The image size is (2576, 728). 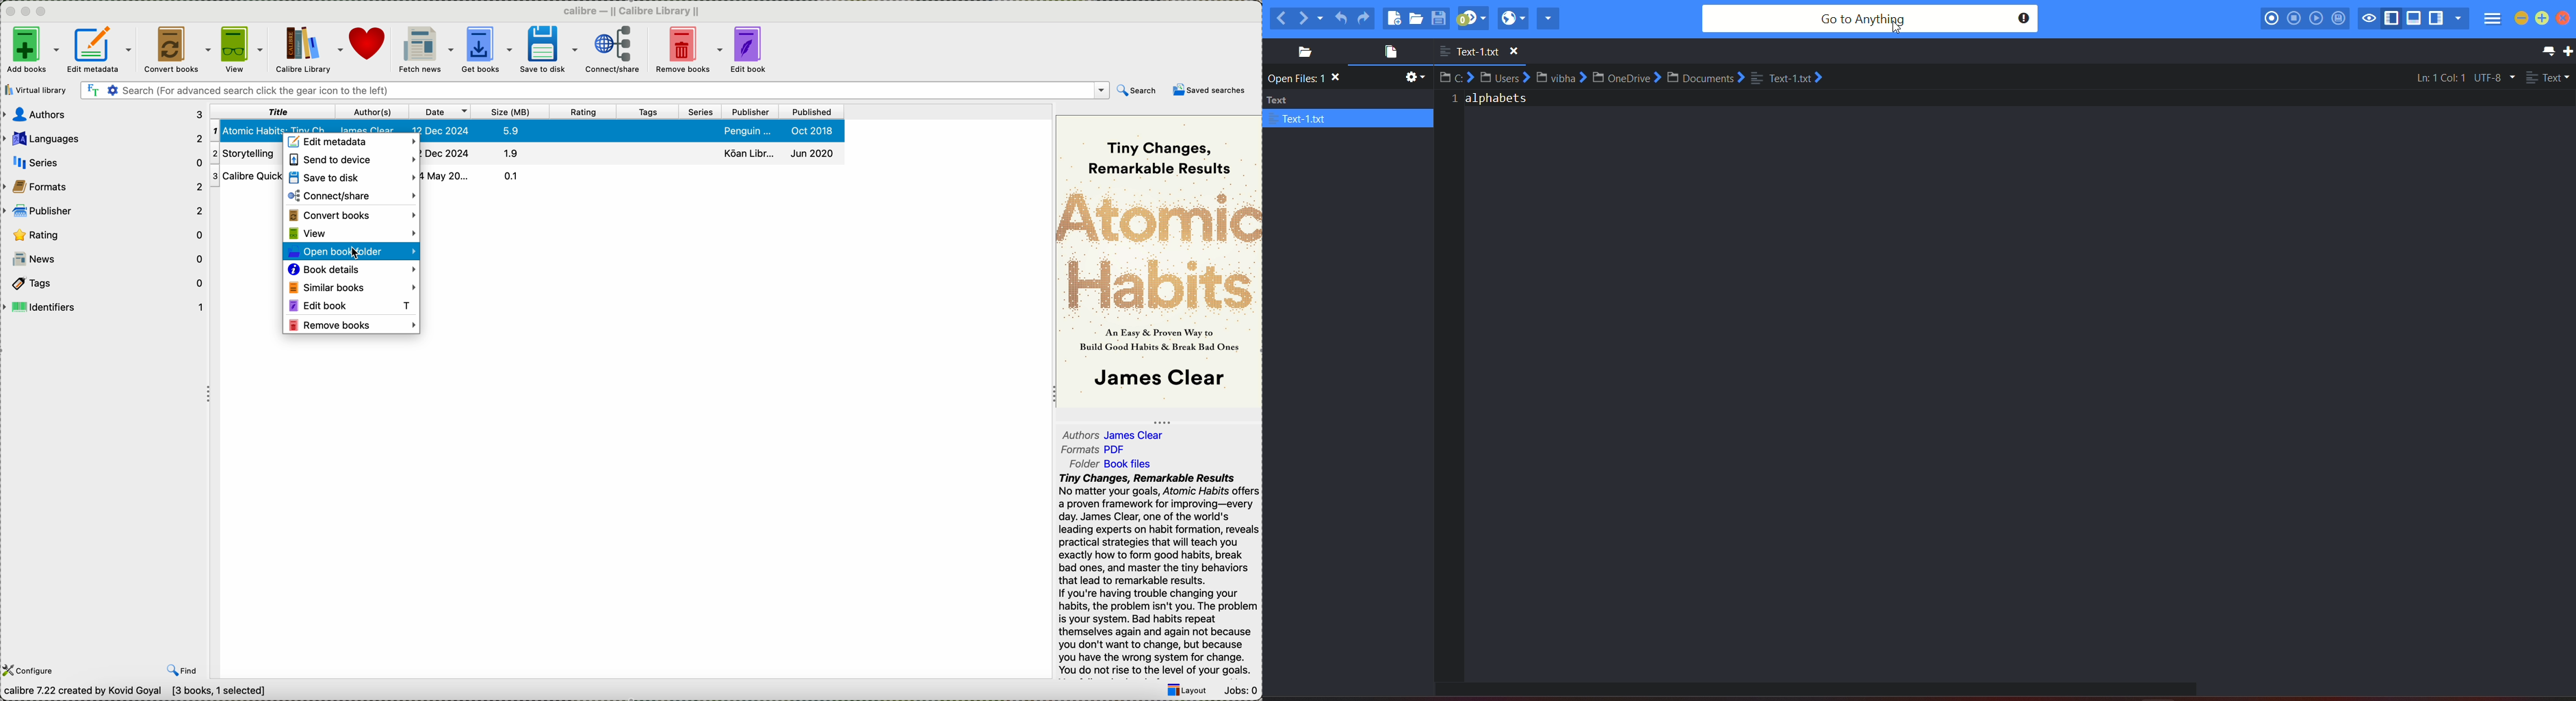 What do you see at coordinates (140, 692) in the screenshot?
I see `data` at bounding box center [140, 692].